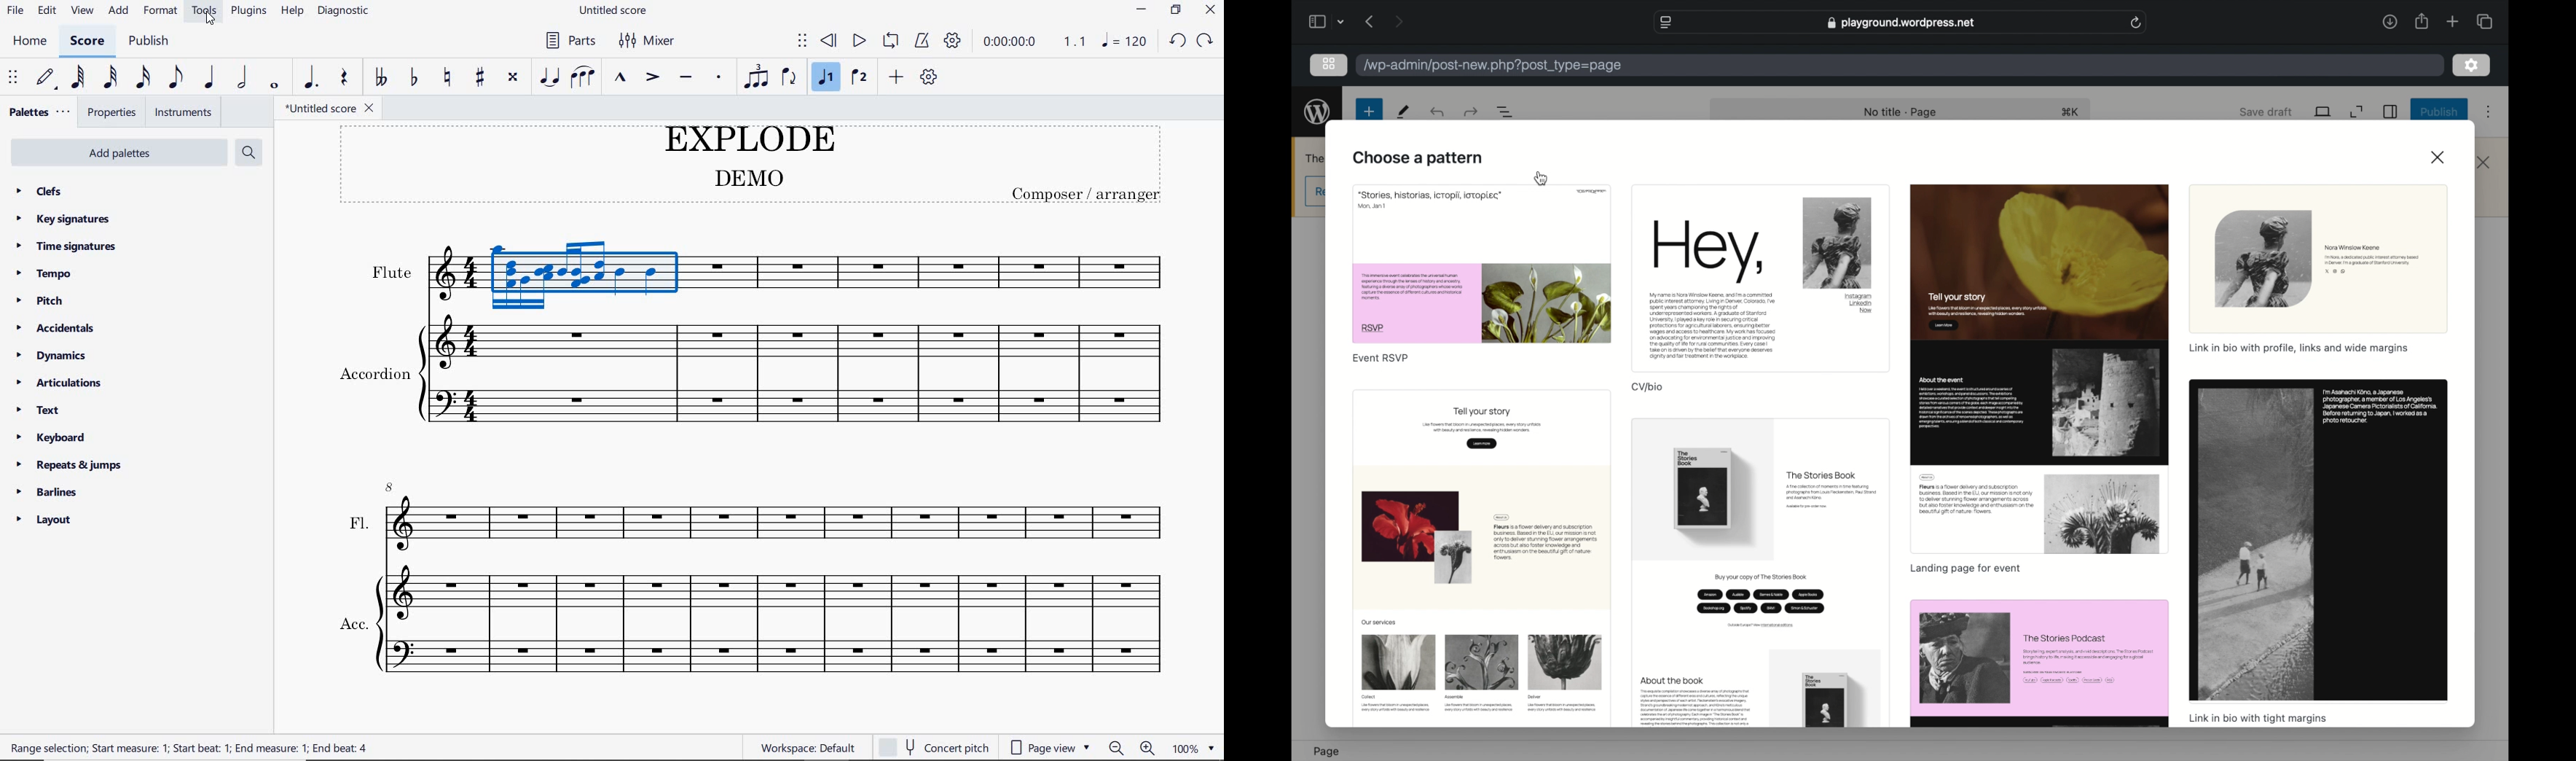 This screenshot has width=2576, height=784. I want to click on new tab, so click(2453, 21).